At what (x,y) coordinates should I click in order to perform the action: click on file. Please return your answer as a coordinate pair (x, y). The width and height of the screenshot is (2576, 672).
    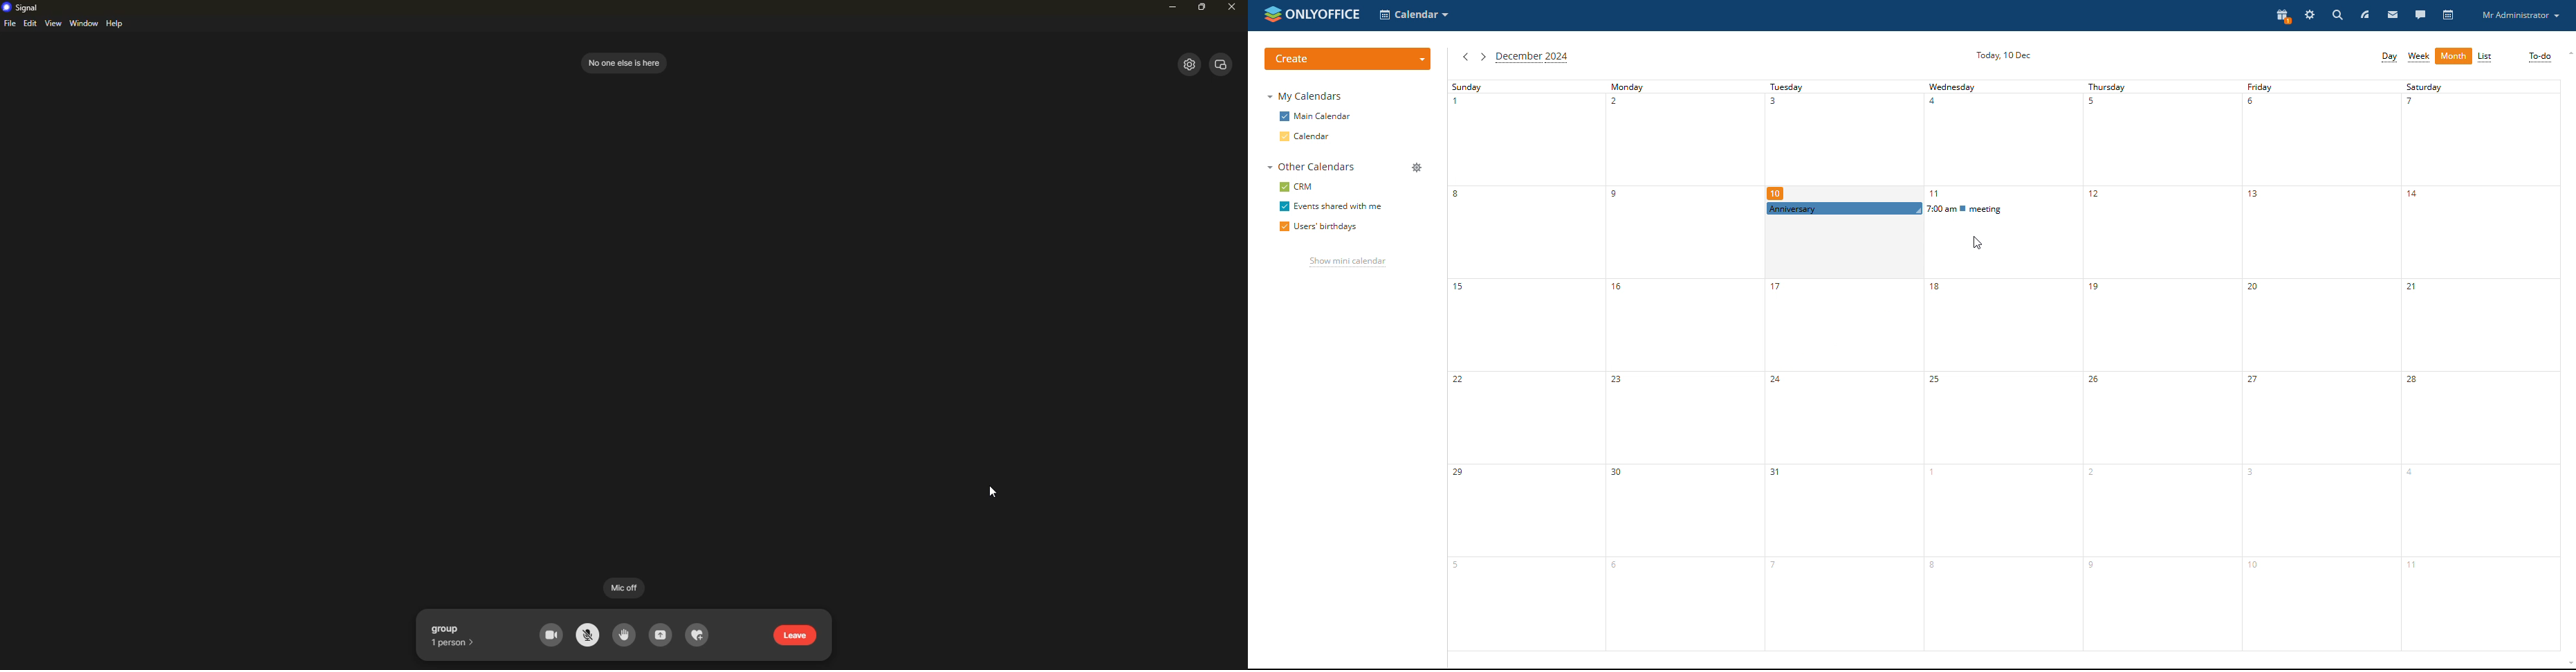
    Looking at the image, I should click on (10, 25).